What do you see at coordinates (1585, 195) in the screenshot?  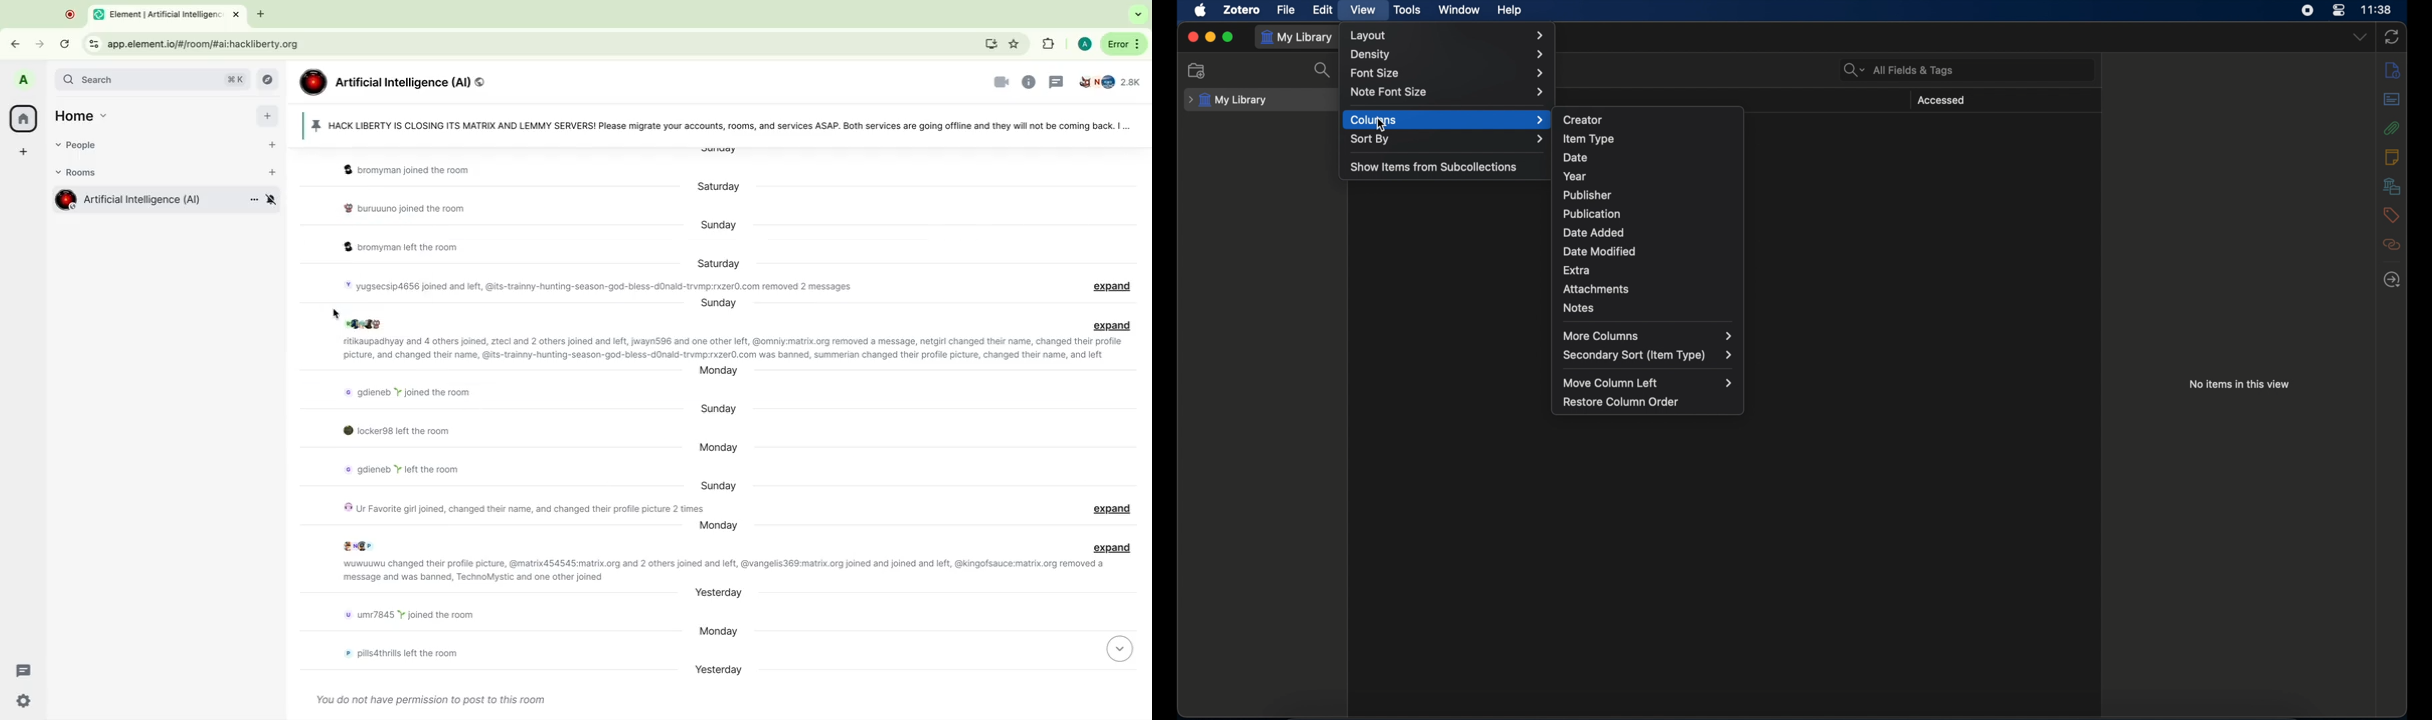 I see `publisher` at bounding box center [1585, 195].